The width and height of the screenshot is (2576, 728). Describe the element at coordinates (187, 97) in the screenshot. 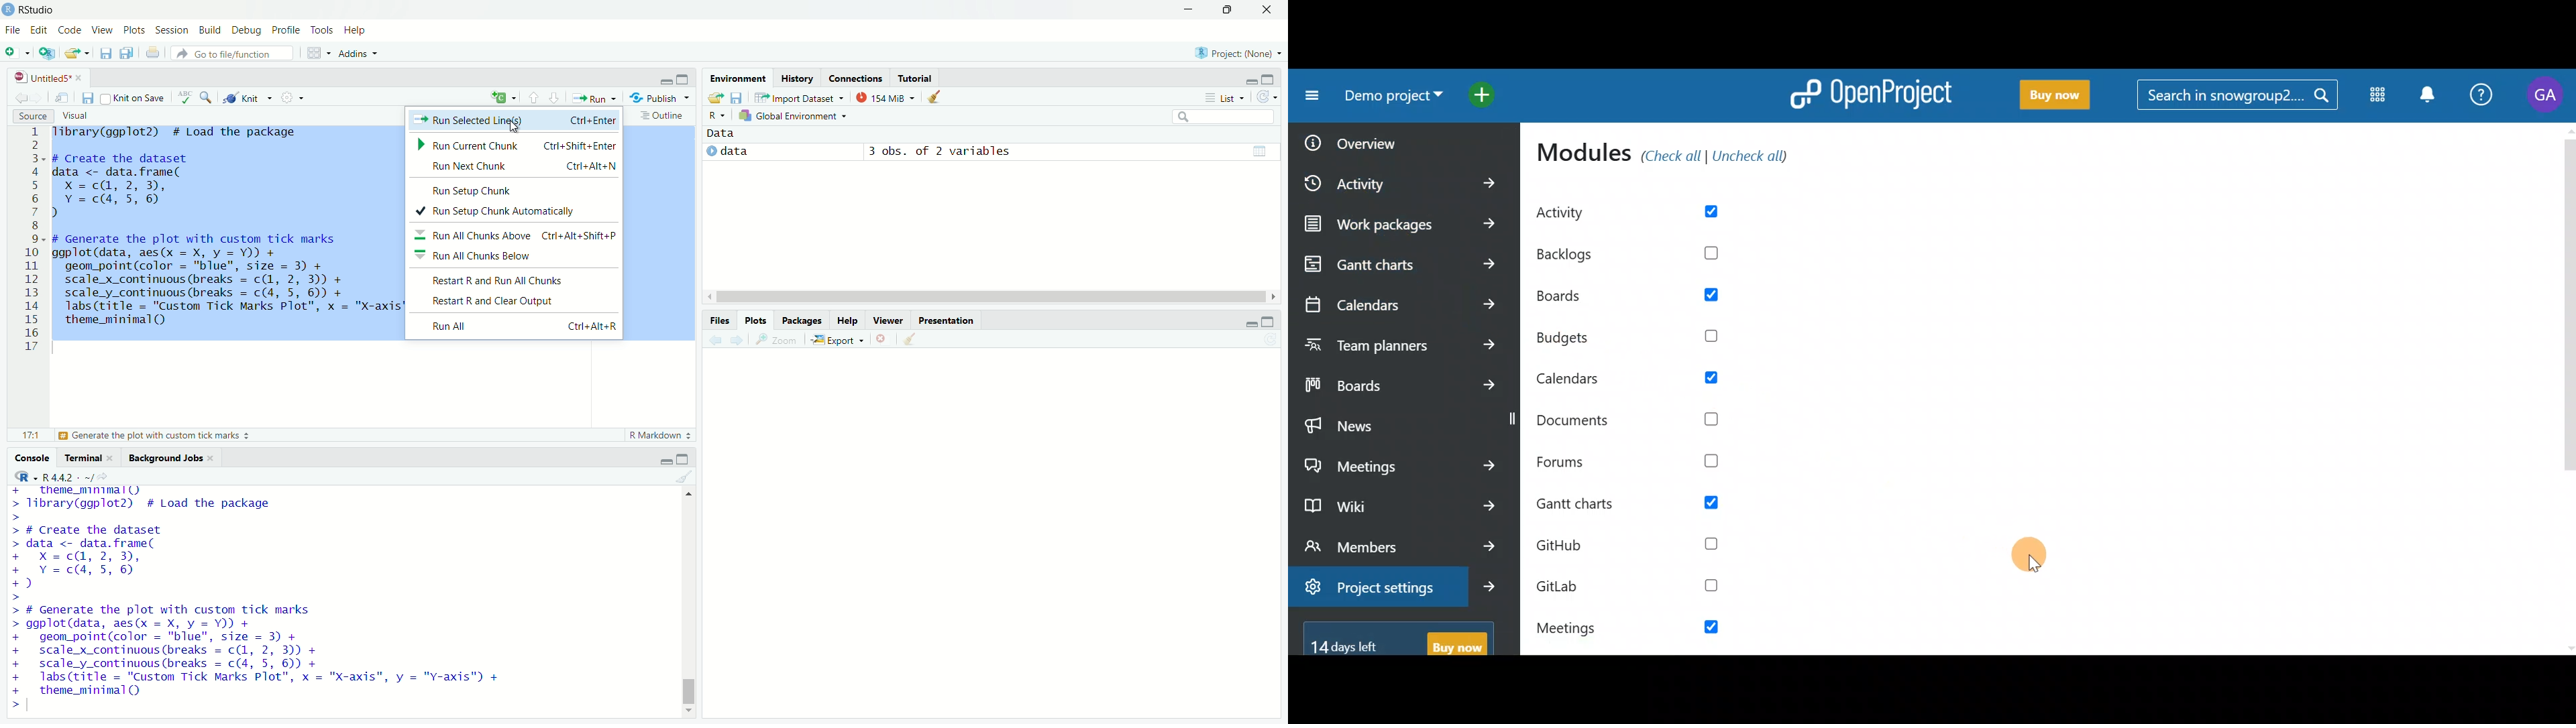

I see `spell check` at that location.